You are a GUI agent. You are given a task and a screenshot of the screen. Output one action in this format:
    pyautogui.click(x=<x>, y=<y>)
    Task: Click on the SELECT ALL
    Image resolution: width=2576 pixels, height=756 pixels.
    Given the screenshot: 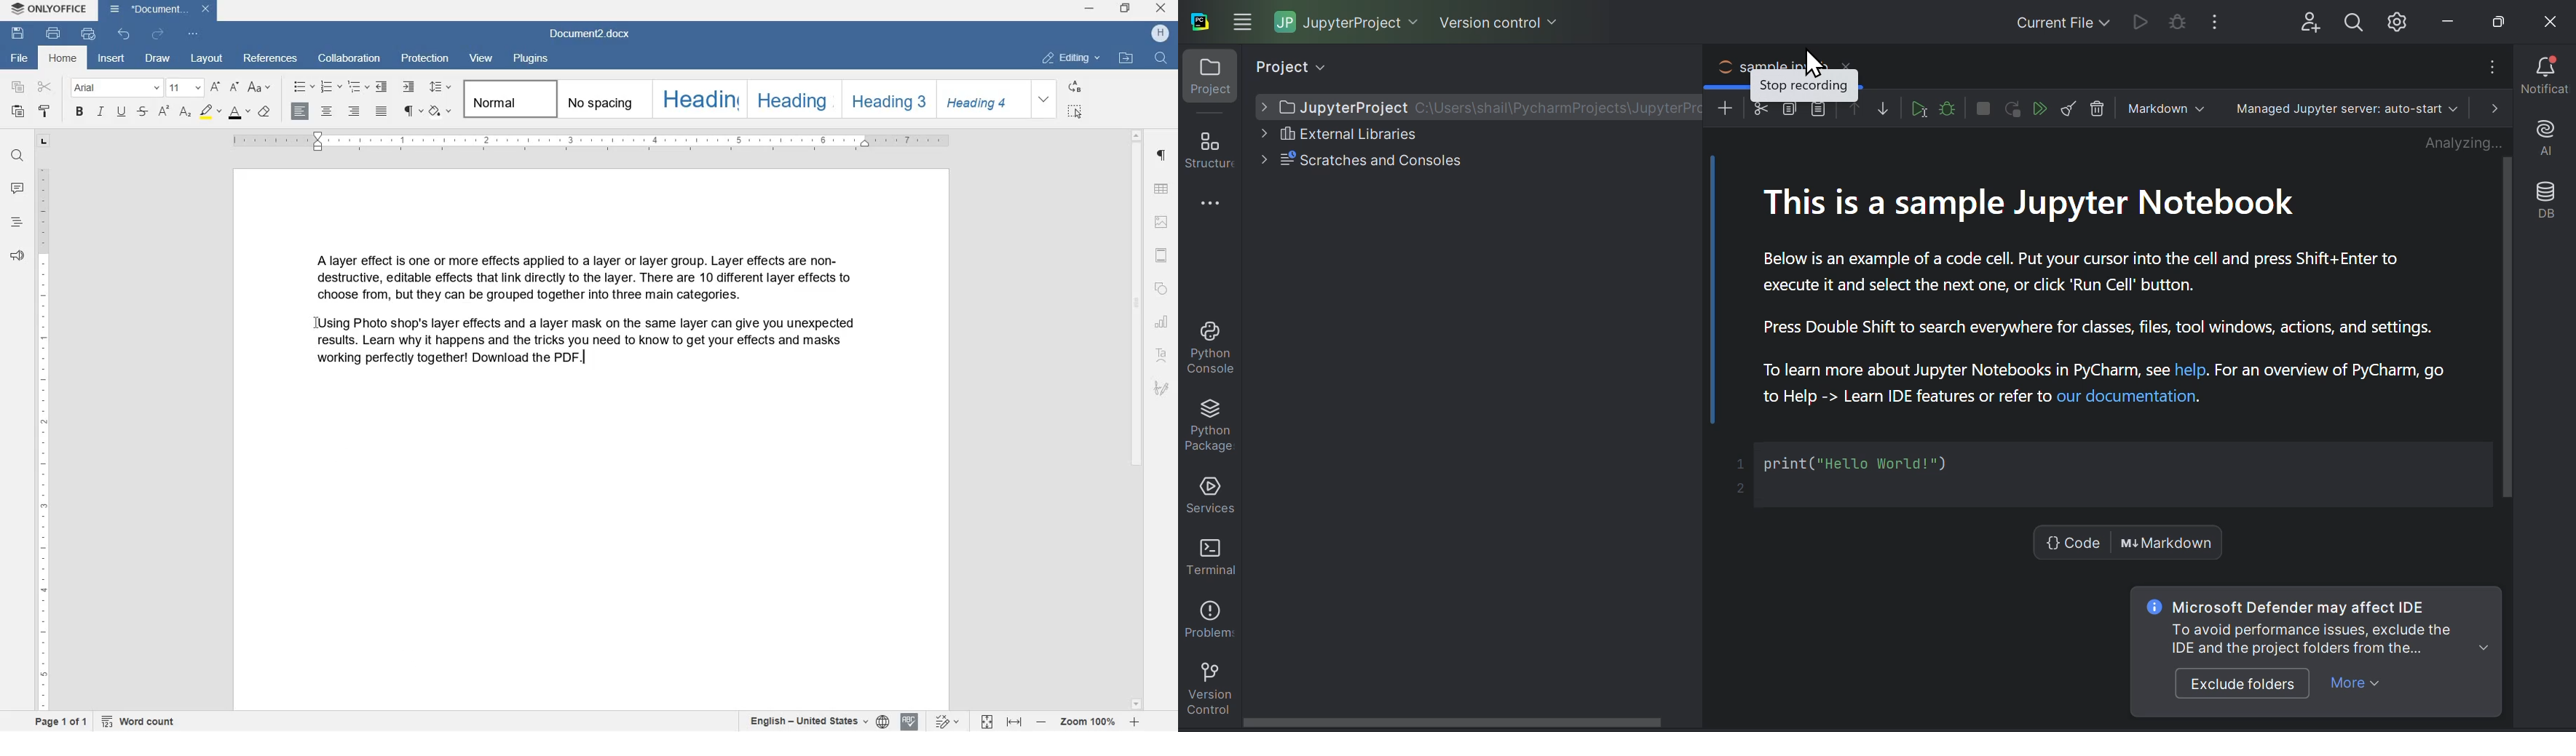 What is the action you would take?
    pyautogui.click(x=1074, y=112)
    